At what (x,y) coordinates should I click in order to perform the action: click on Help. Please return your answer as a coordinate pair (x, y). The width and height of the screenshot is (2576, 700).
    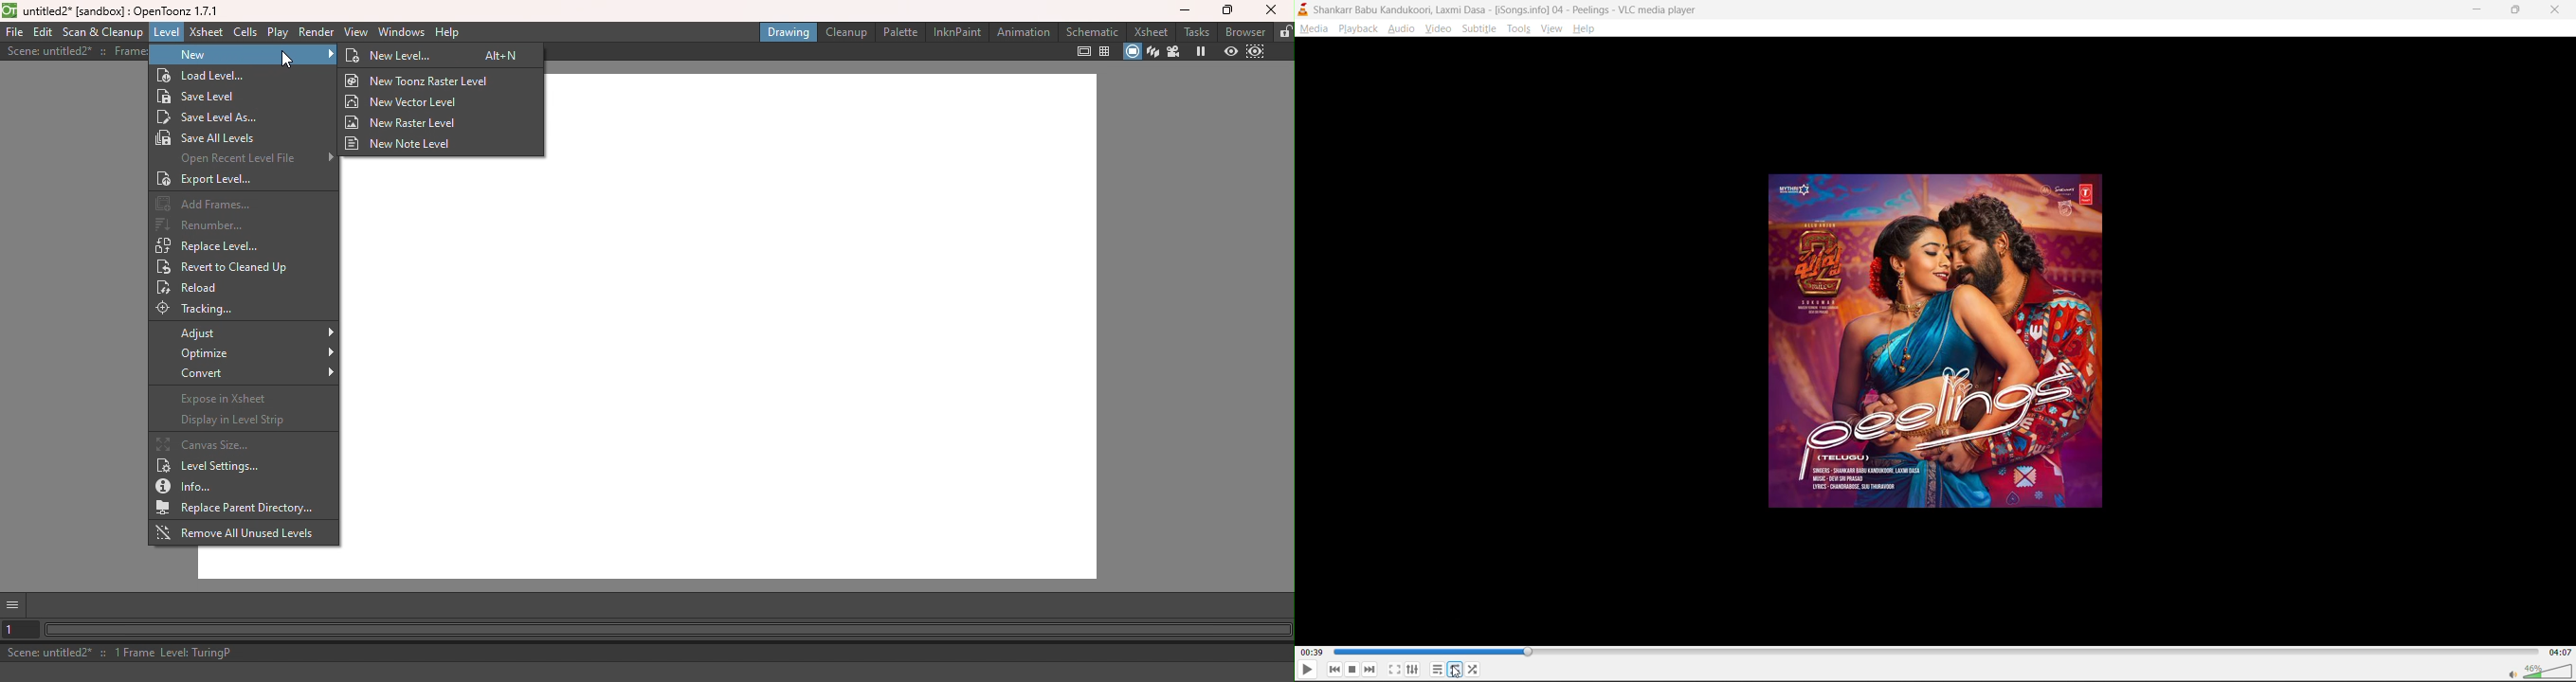
    Looking at the image, I should click on (449, 33).